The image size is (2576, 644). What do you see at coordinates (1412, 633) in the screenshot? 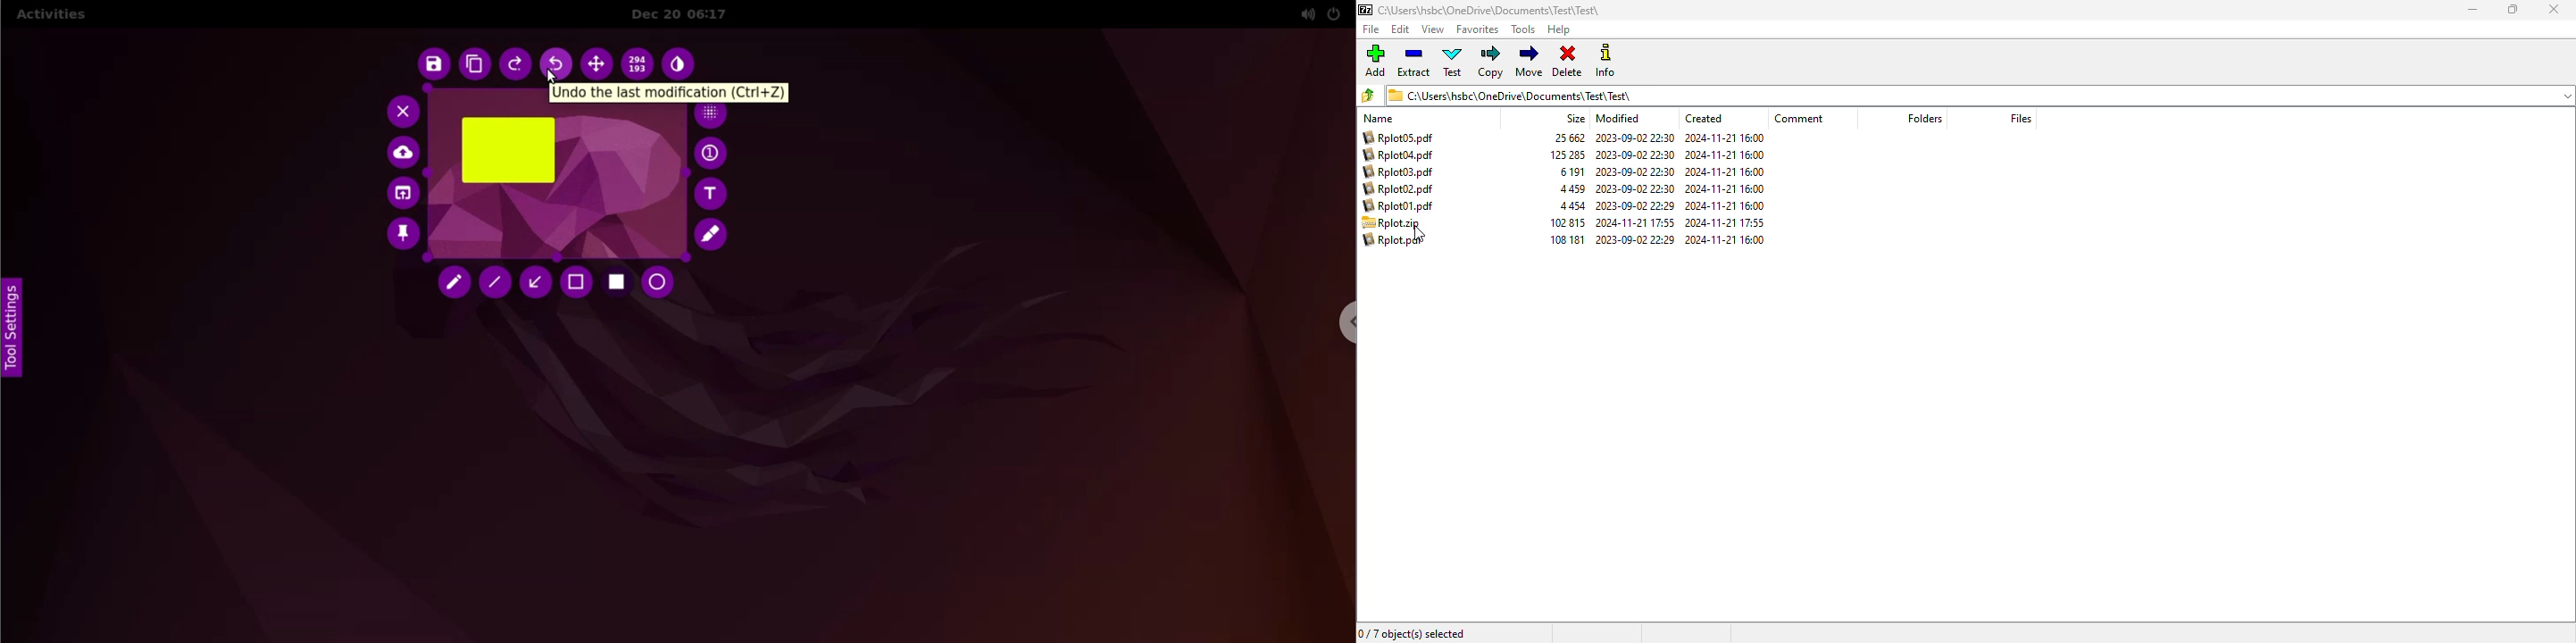
I see `0/7 object(s) selected` at bounding box center [1412, 633].